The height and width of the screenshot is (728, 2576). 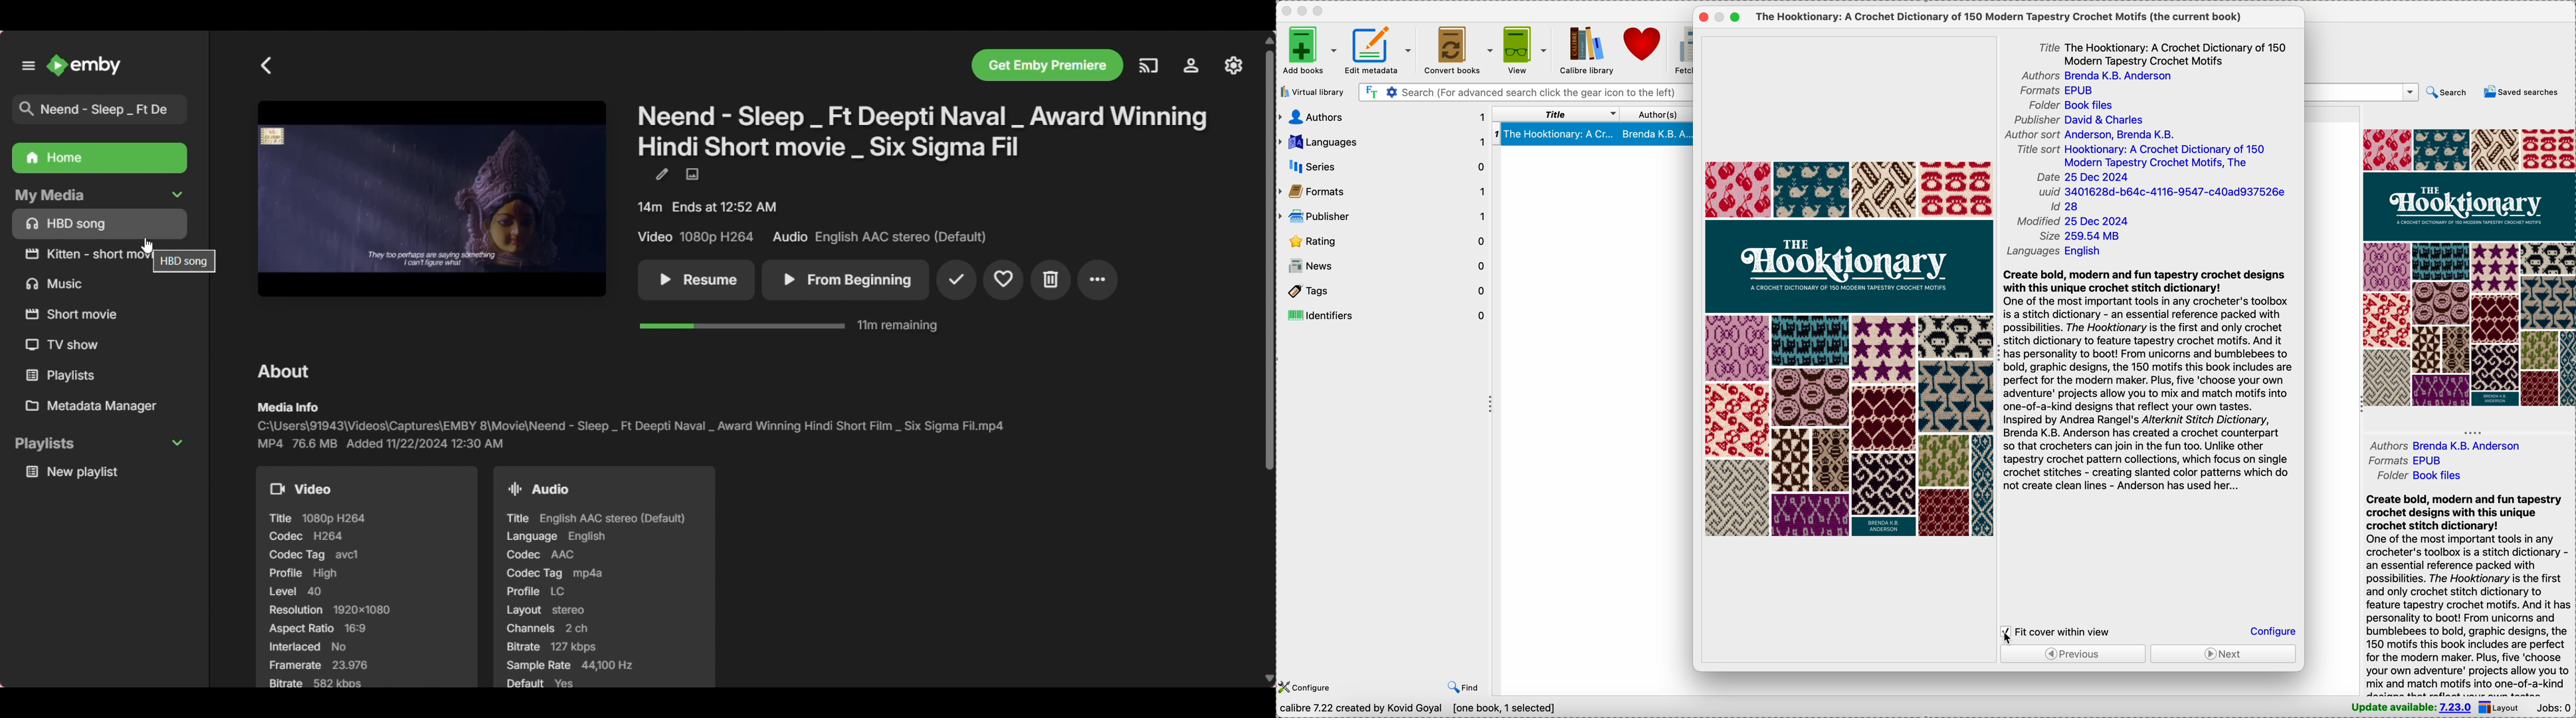 I want to click on folder, so click(x=2423, y=477).